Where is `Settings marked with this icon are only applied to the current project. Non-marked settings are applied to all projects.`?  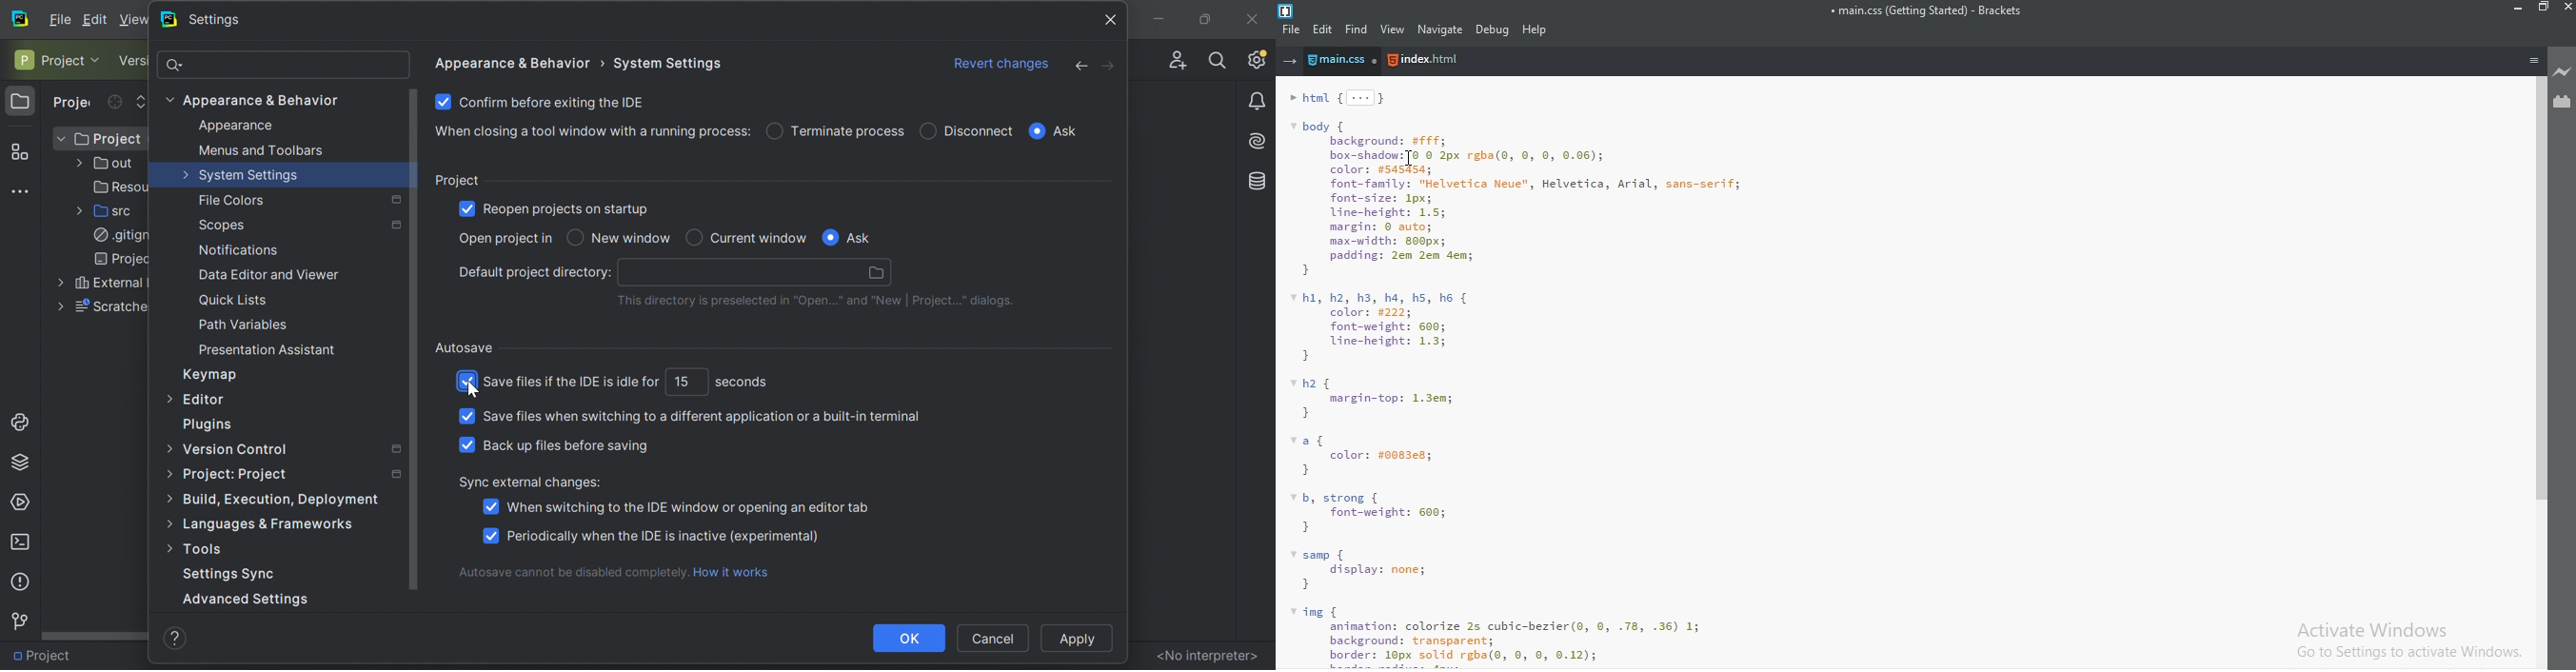 Settings marked with this icon are only applied to the current project. Non-marked settings are applied to all projects. is located at coordinates (395, 226).